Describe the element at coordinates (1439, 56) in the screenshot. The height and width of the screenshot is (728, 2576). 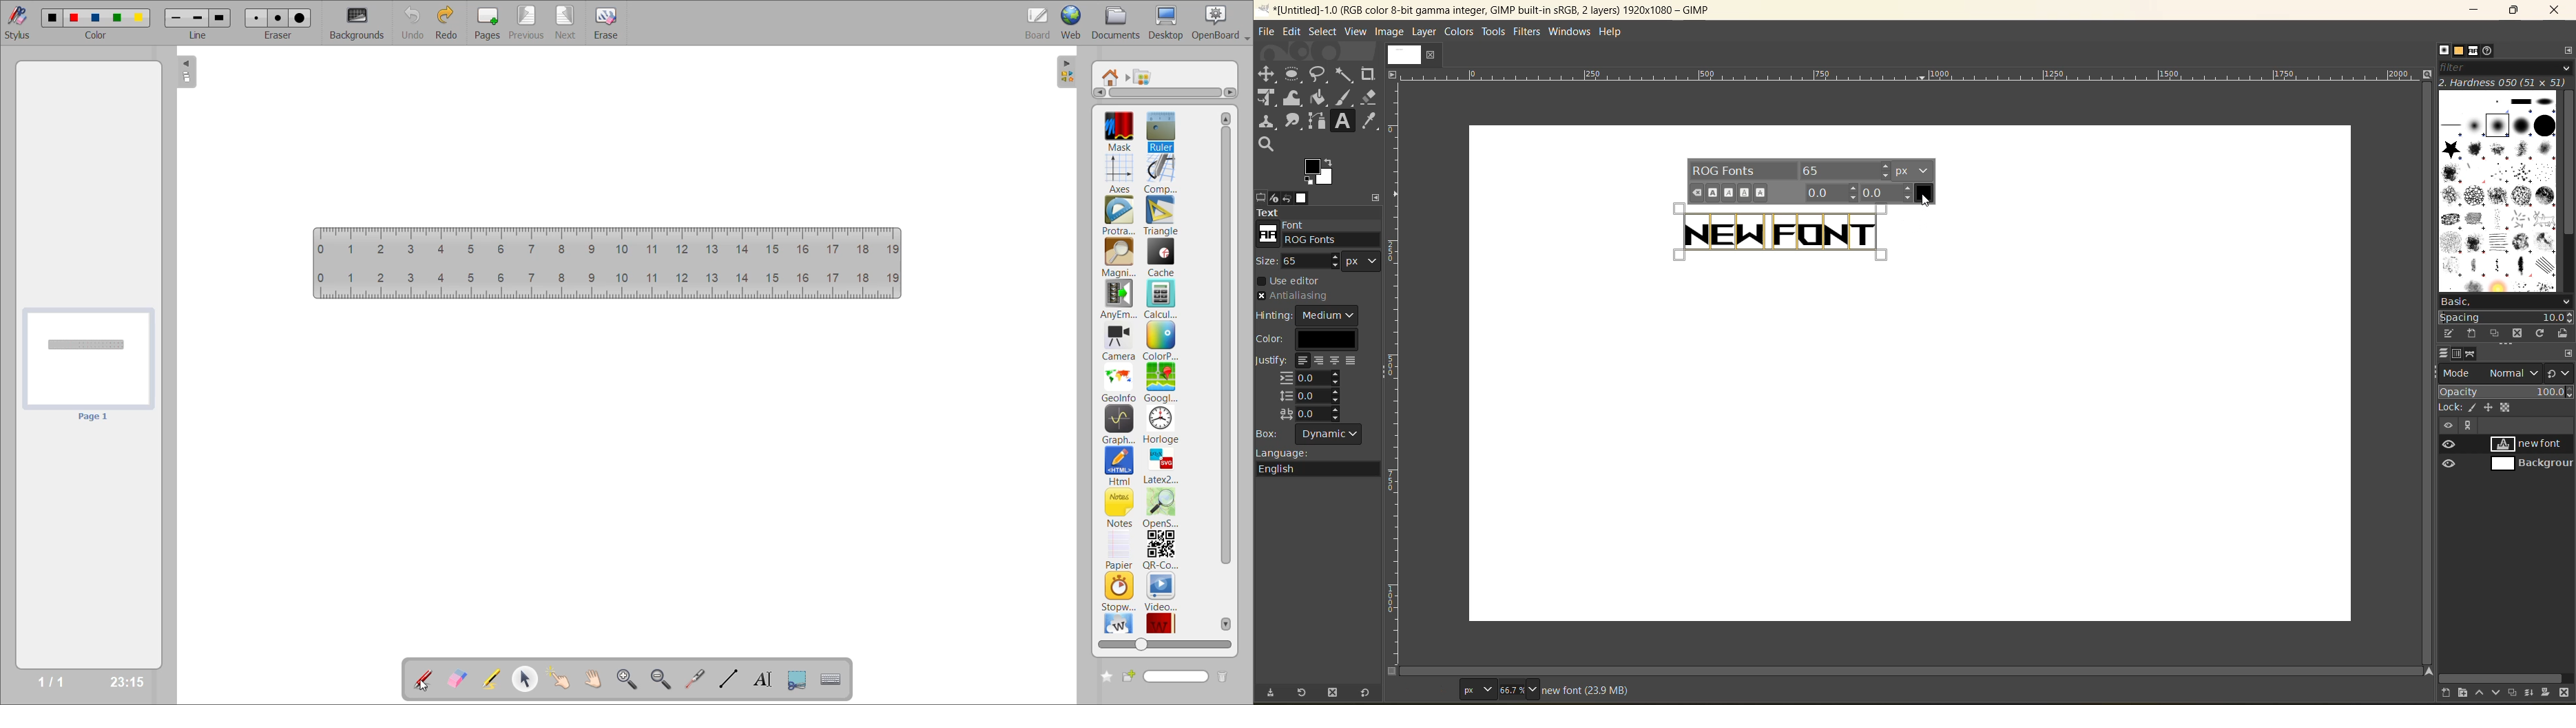
I see `close` at that location.